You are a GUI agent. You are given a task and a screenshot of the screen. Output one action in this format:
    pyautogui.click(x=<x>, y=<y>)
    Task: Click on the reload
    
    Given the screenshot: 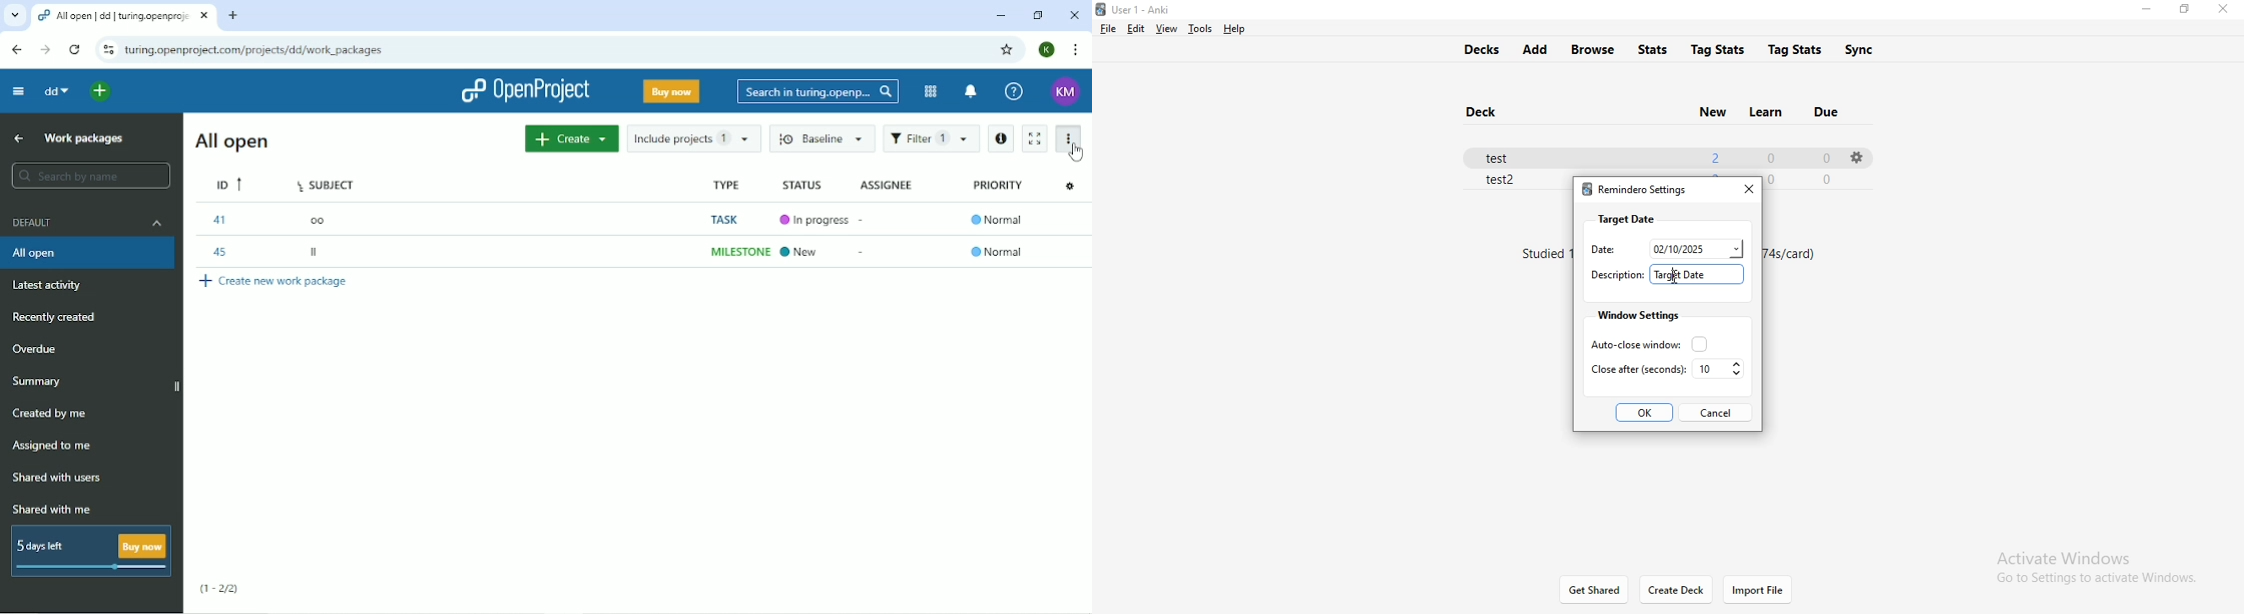 What is the action you would take?
    pyautogui.click(x=105, y=50)
    